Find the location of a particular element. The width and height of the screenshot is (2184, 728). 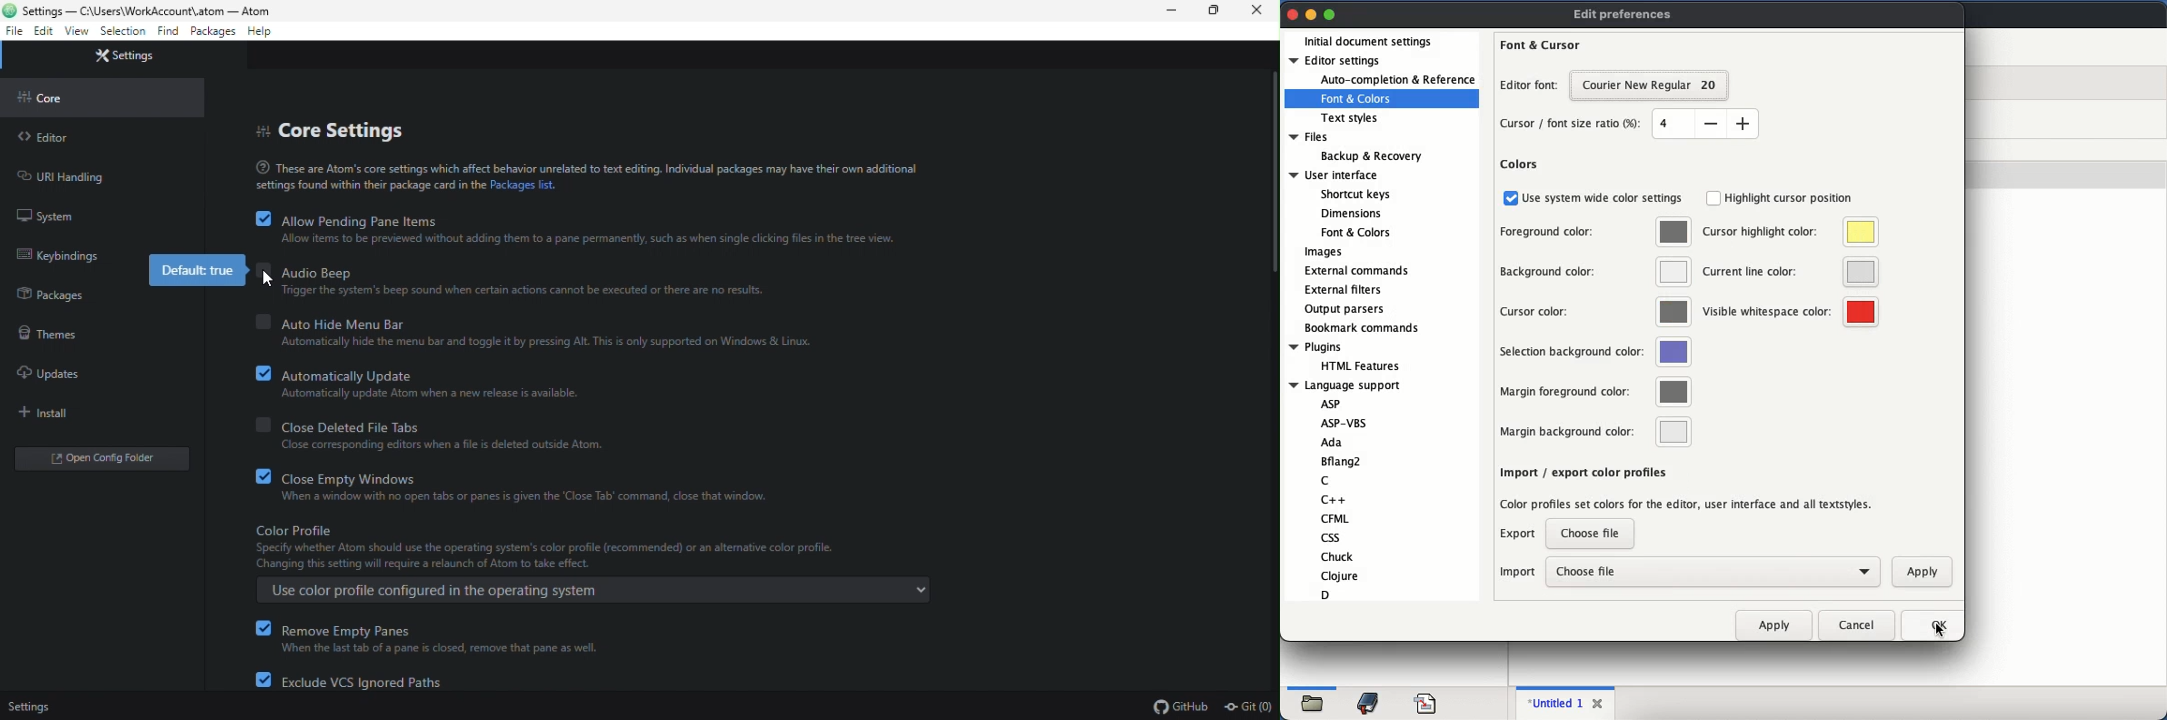

ok is located at coordinates (1935, 626).